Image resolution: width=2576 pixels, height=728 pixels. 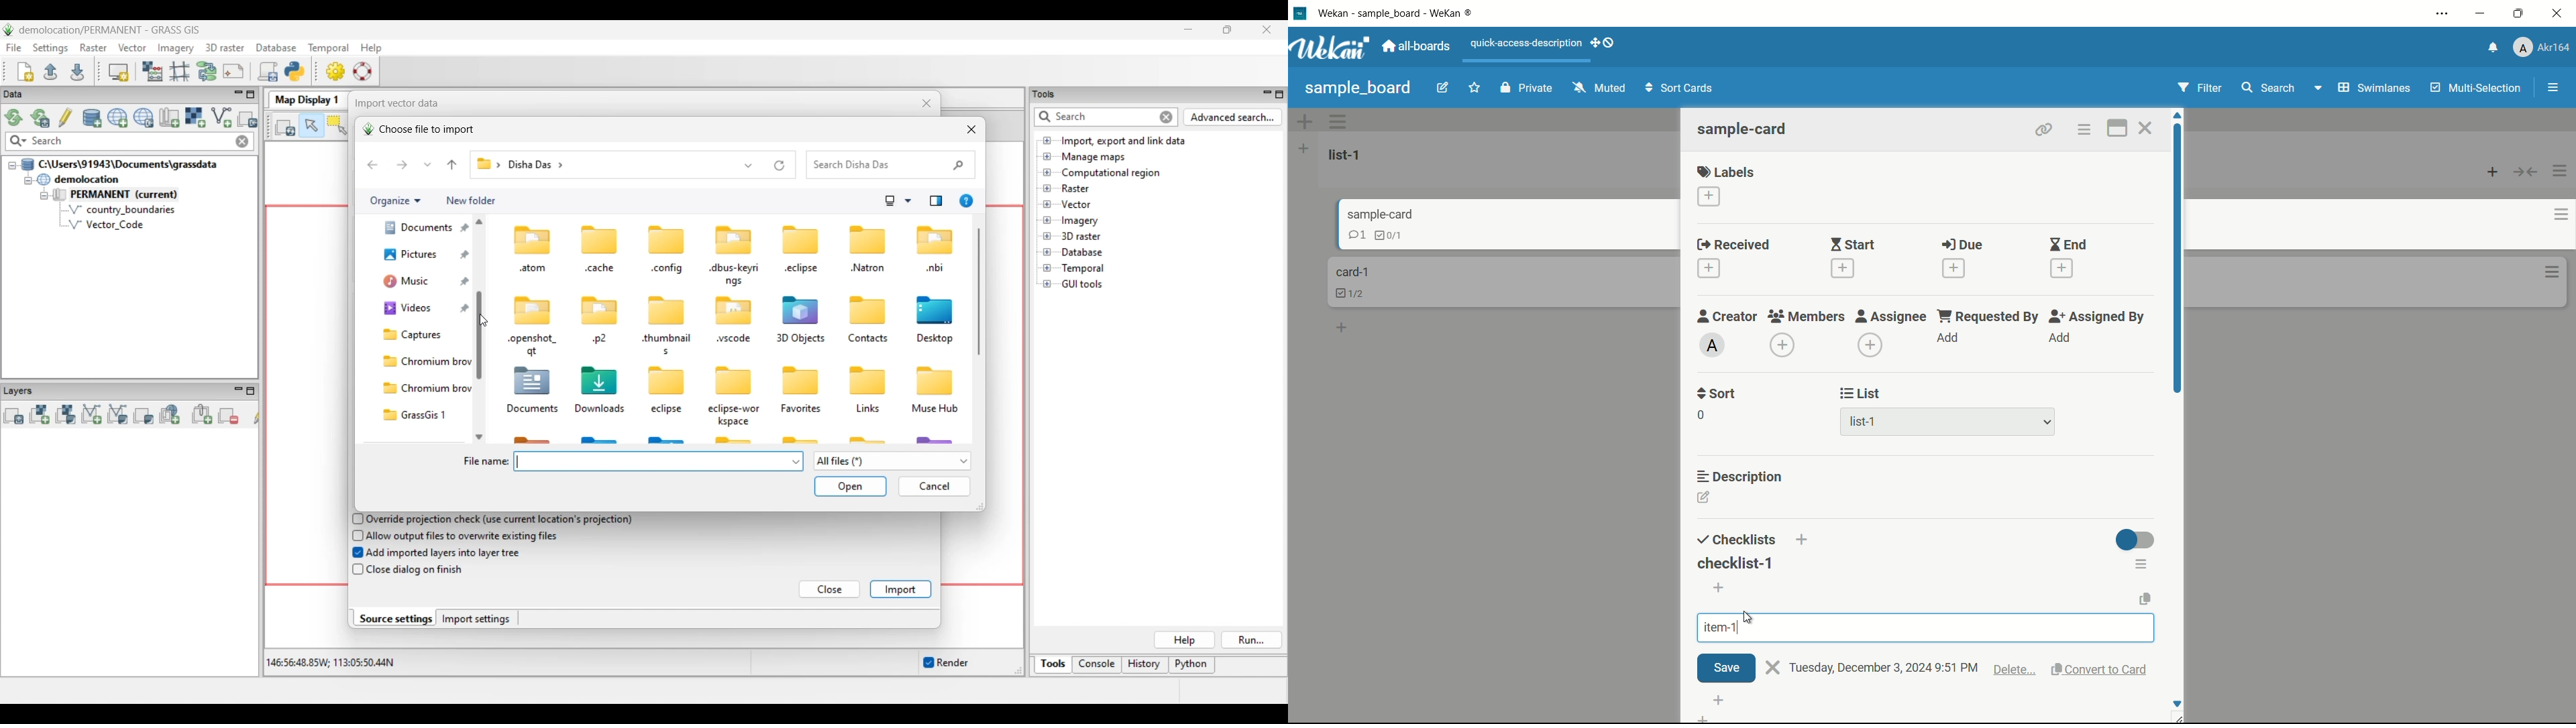 I want to click on app icon, so click(x=1301, y=13).